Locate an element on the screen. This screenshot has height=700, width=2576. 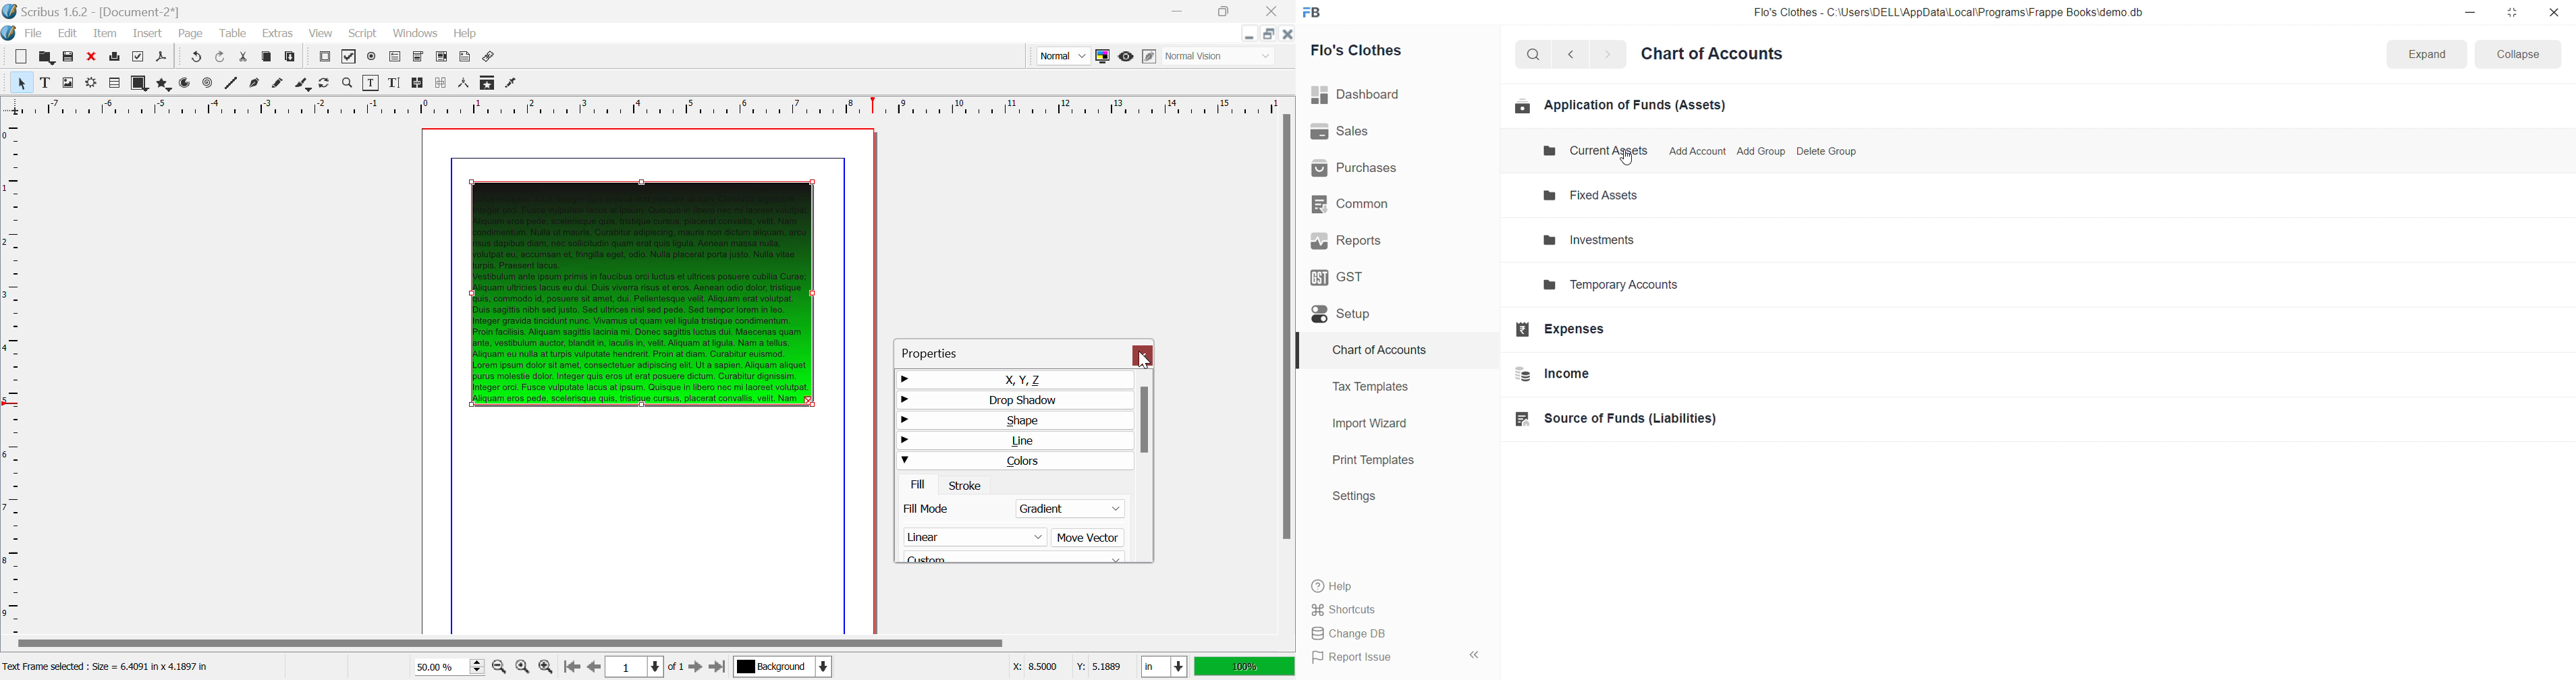
Import Wizard is located at coordinates (1390, 423).